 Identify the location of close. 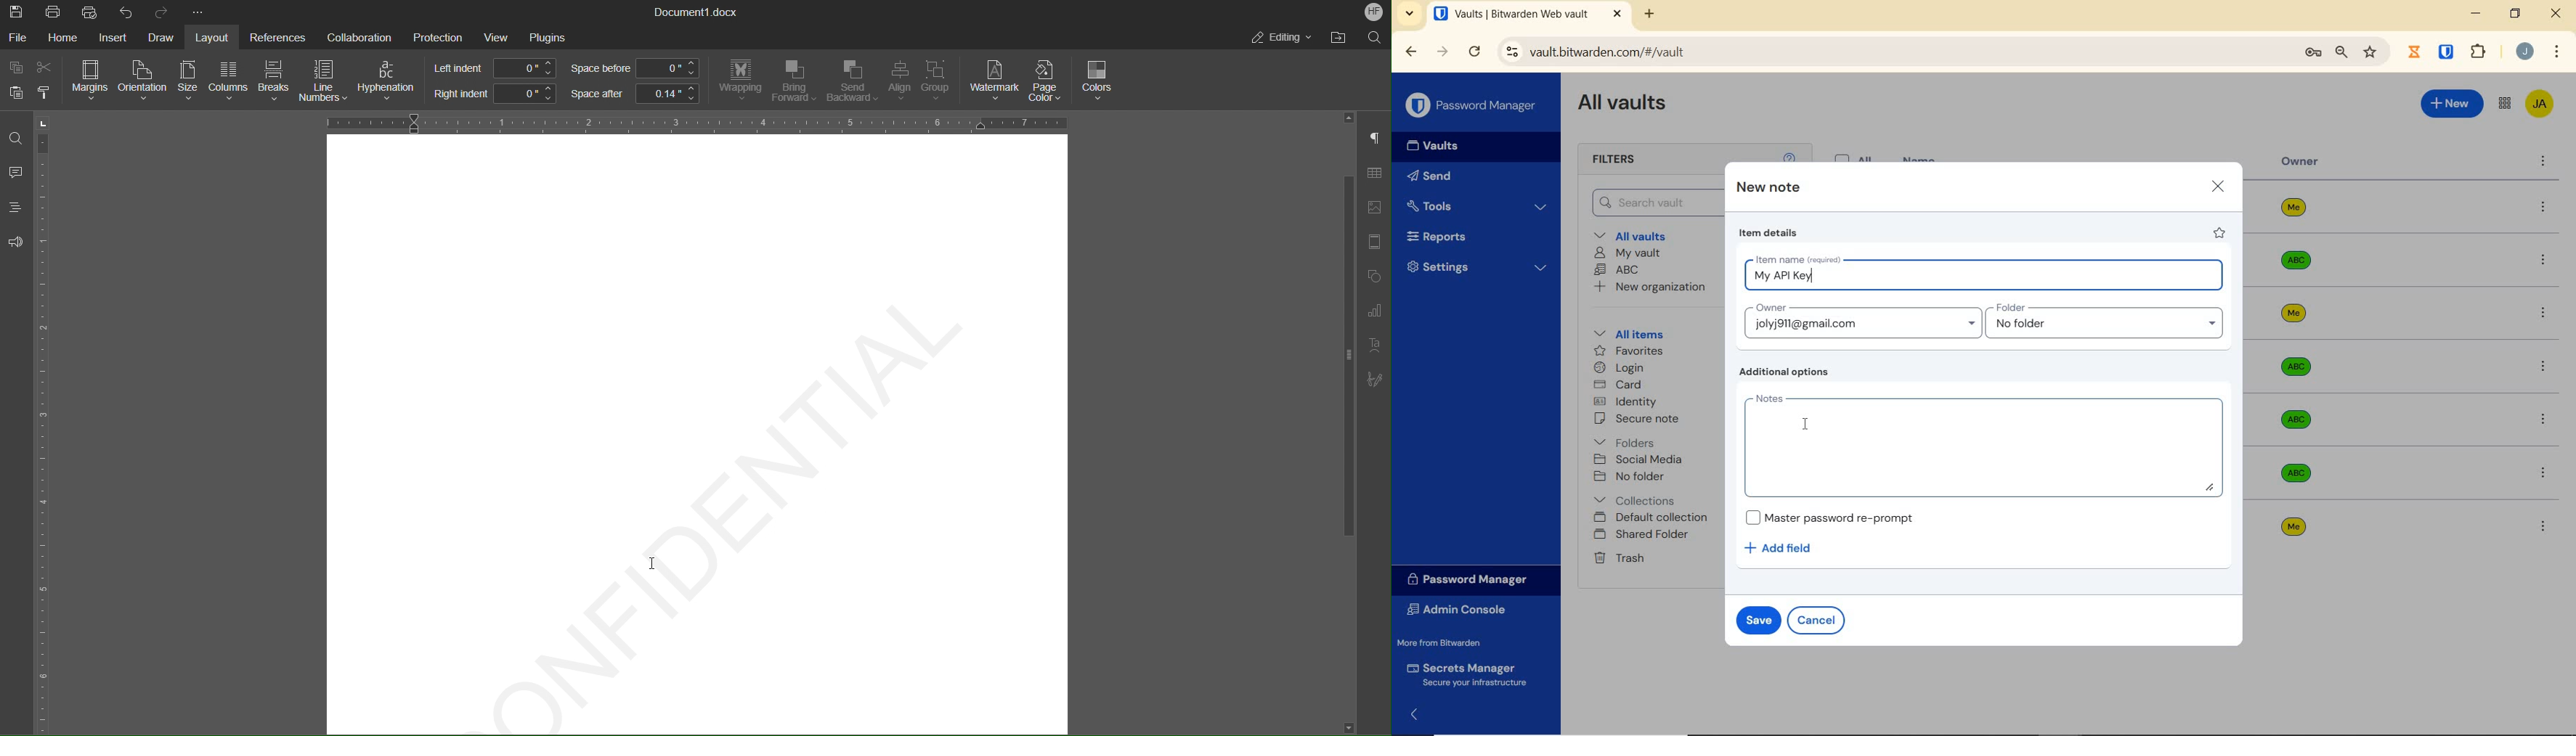
(2218, 185).